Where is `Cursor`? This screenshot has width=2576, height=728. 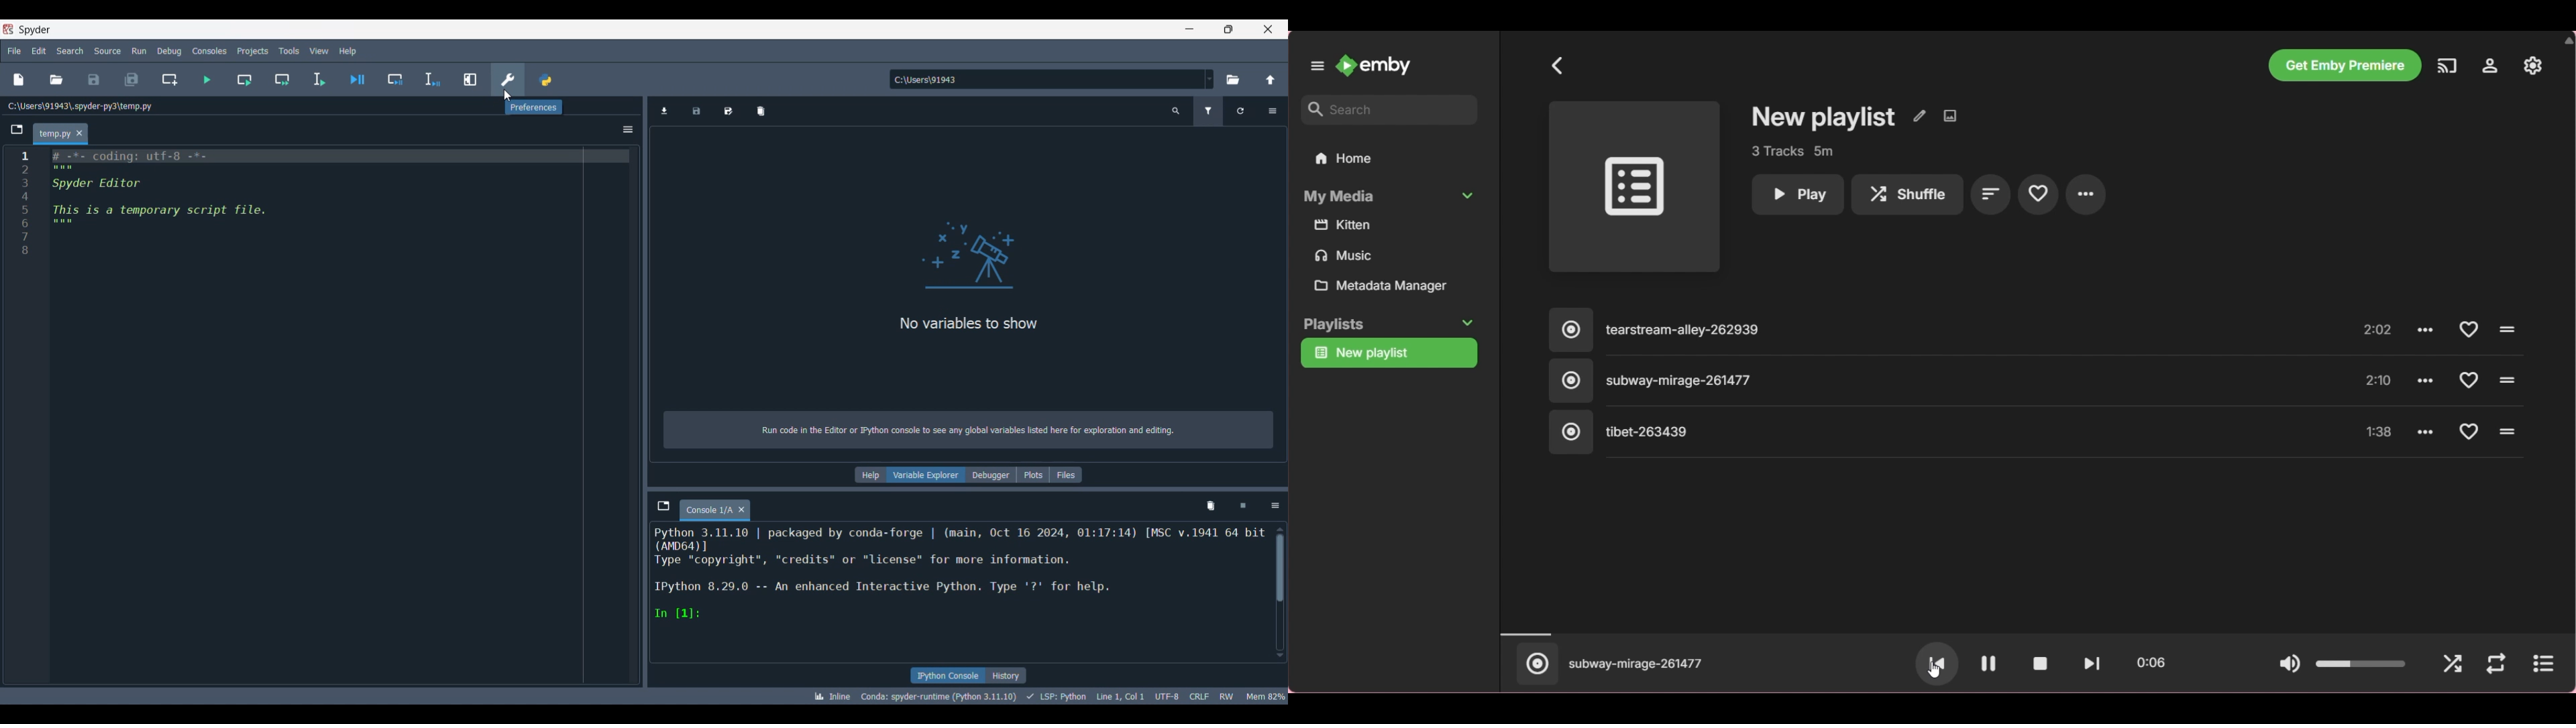
Cursor is located at coordinates (507, 97).